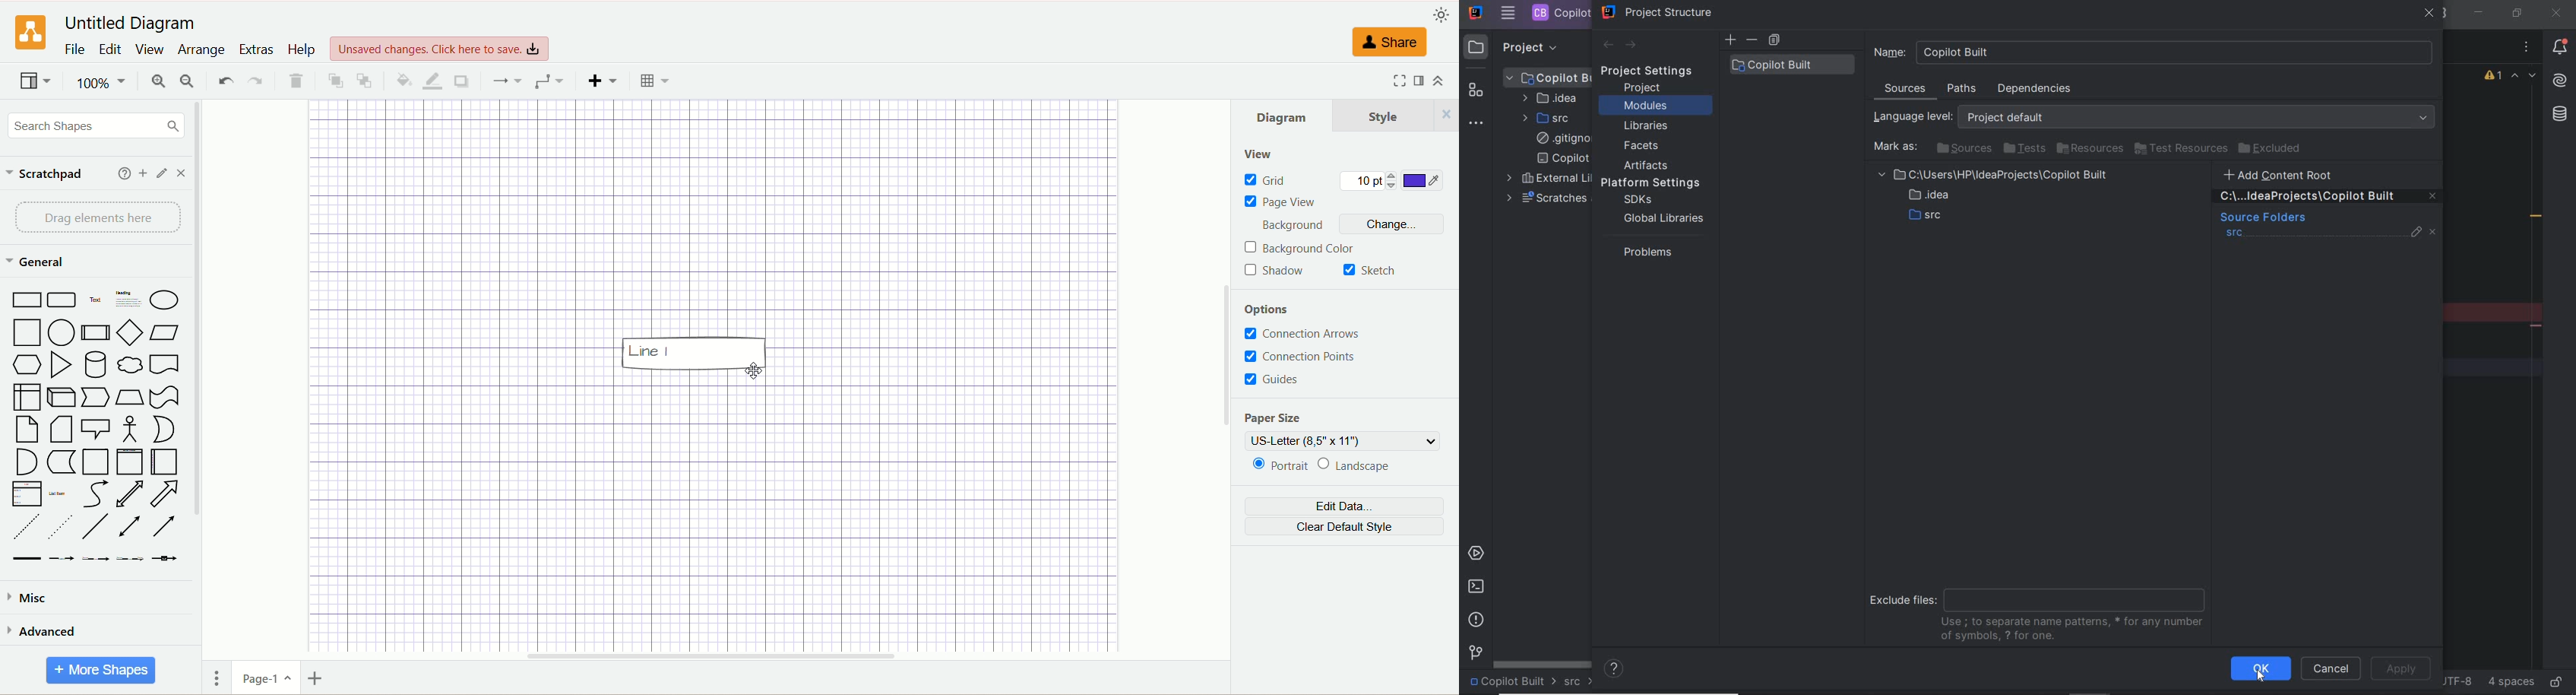 Image resolution: width=2576 pixels, height=700 pixels. What do you see at coordinates (304, 51) in the screenshot?
I see `help` at bounding box center [304, 51].